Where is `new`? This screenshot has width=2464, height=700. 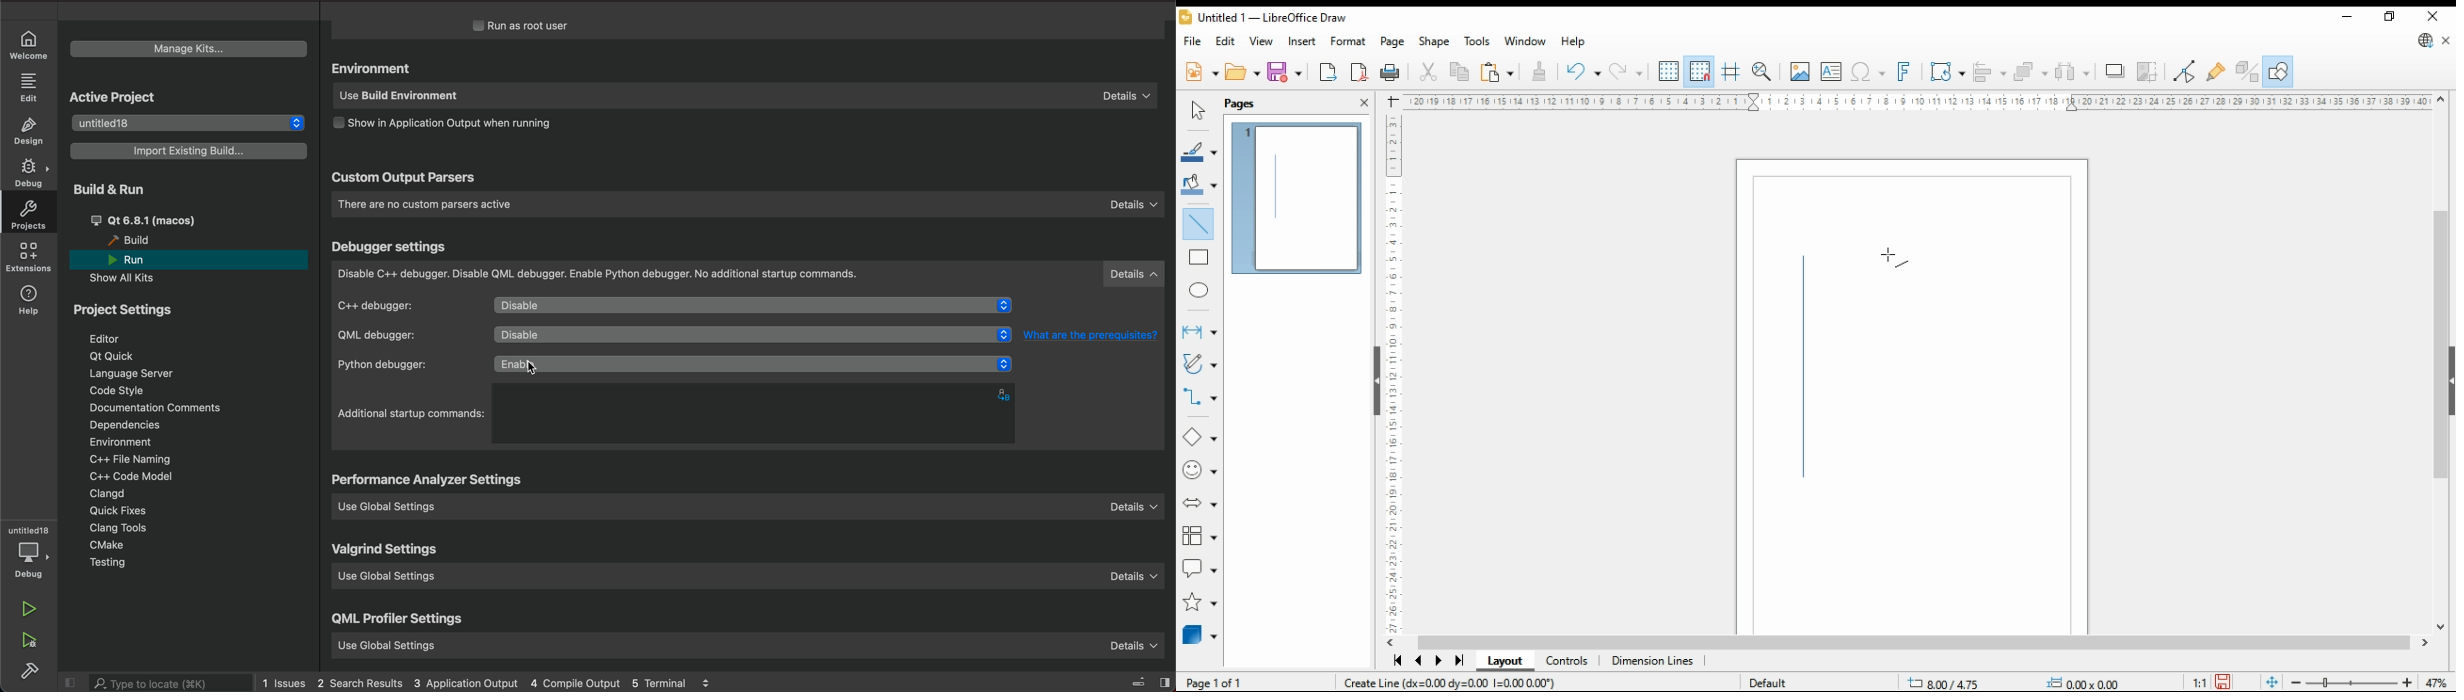
new is located at coordinates (1200, 74).